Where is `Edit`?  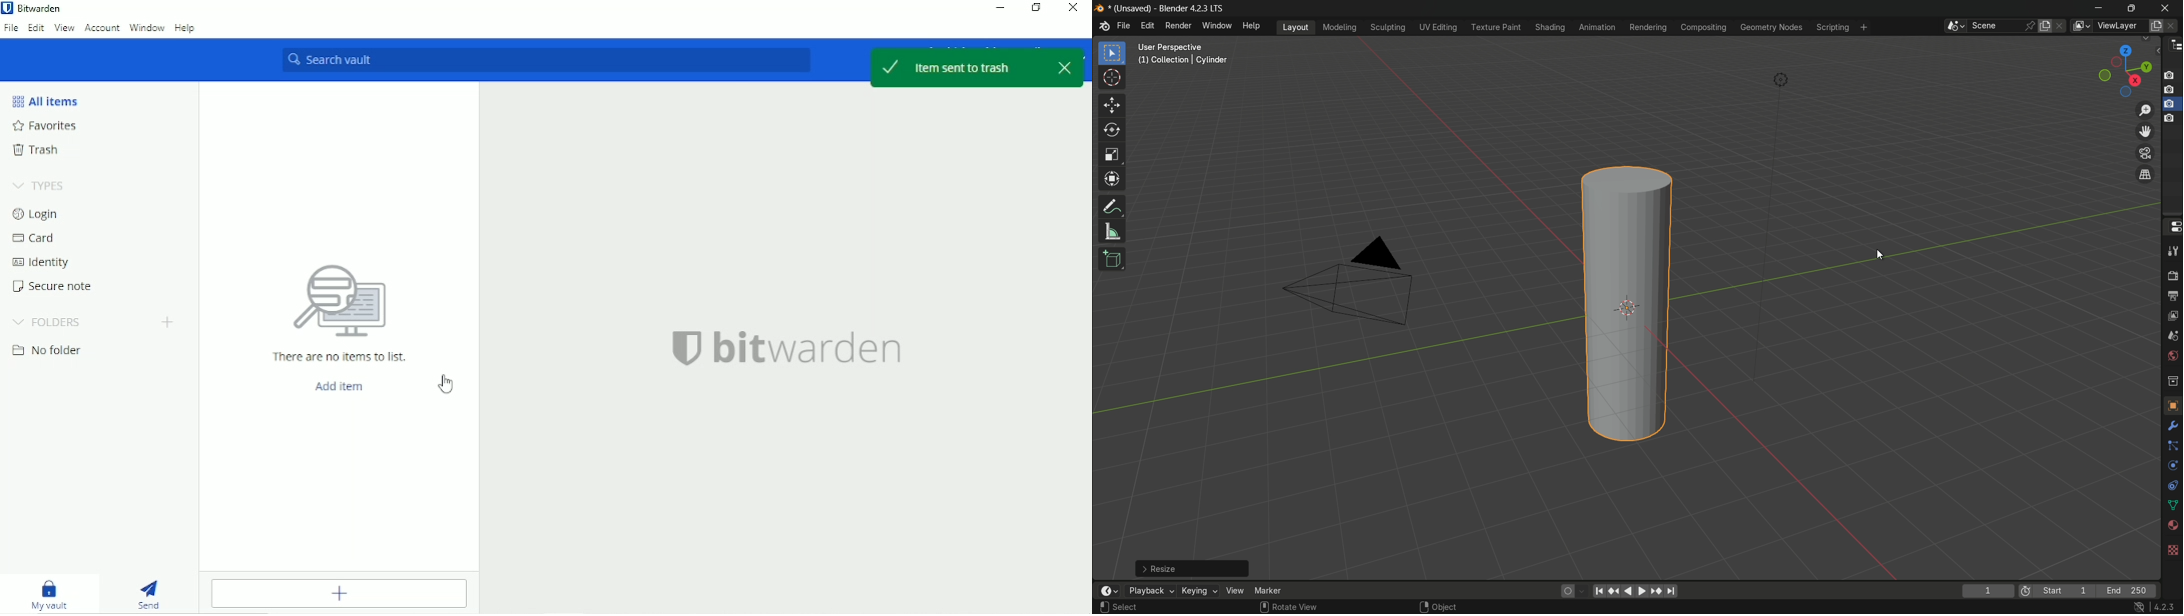 Edit is located at coordinates (36, 28).